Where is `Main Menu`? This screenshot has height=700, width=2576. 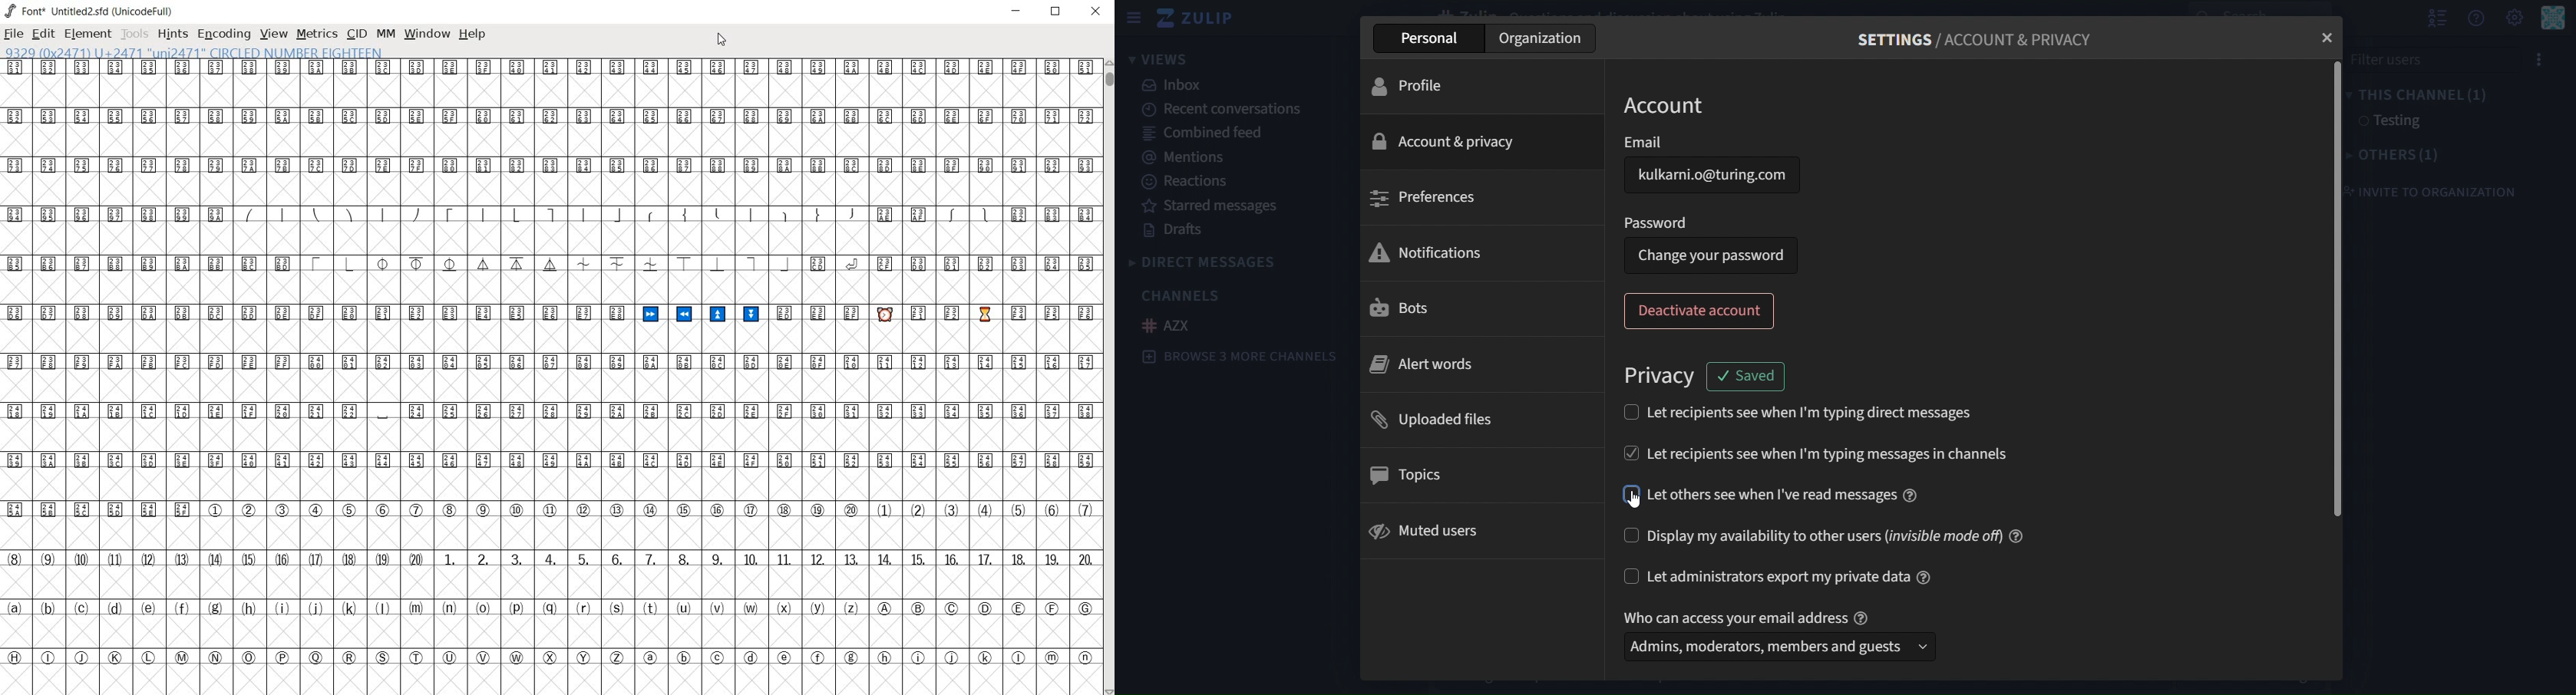 Main Menu is located at coordinates (2553, 19).